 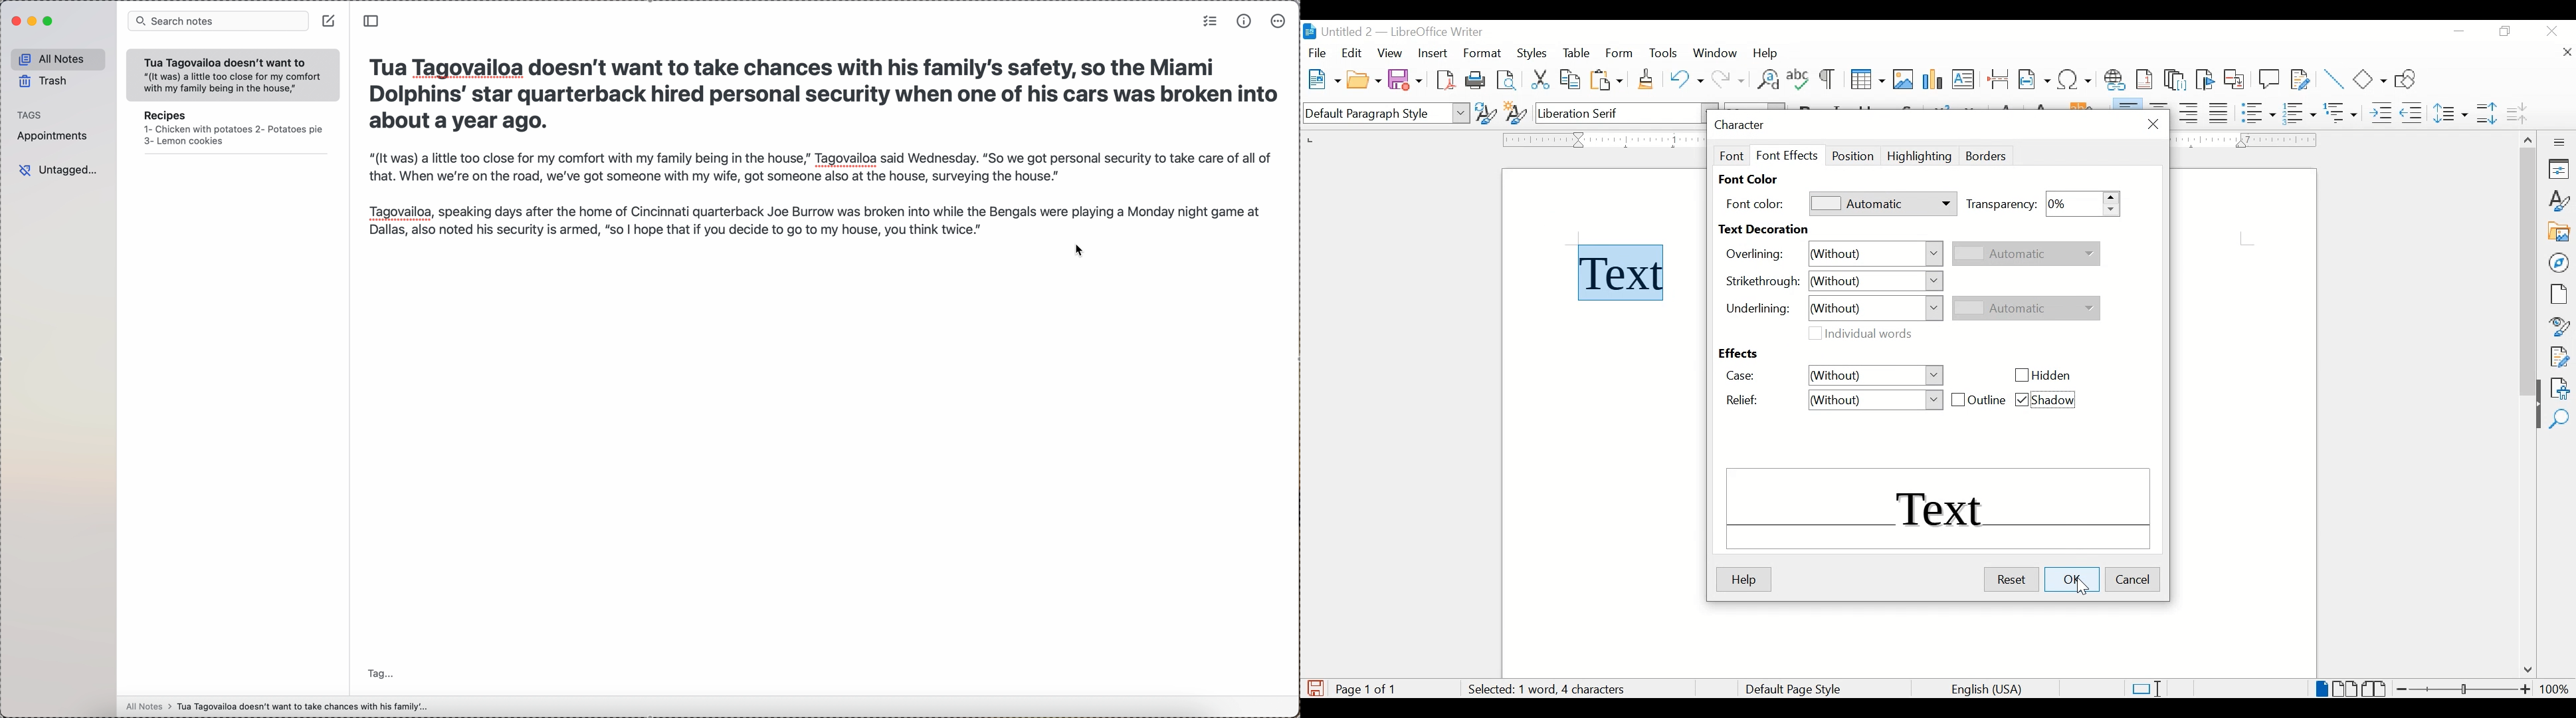 What do you see at coordinates (2413, 112) in the screenshot?
I see `decrease indent` at bounding box center [2413, 112].